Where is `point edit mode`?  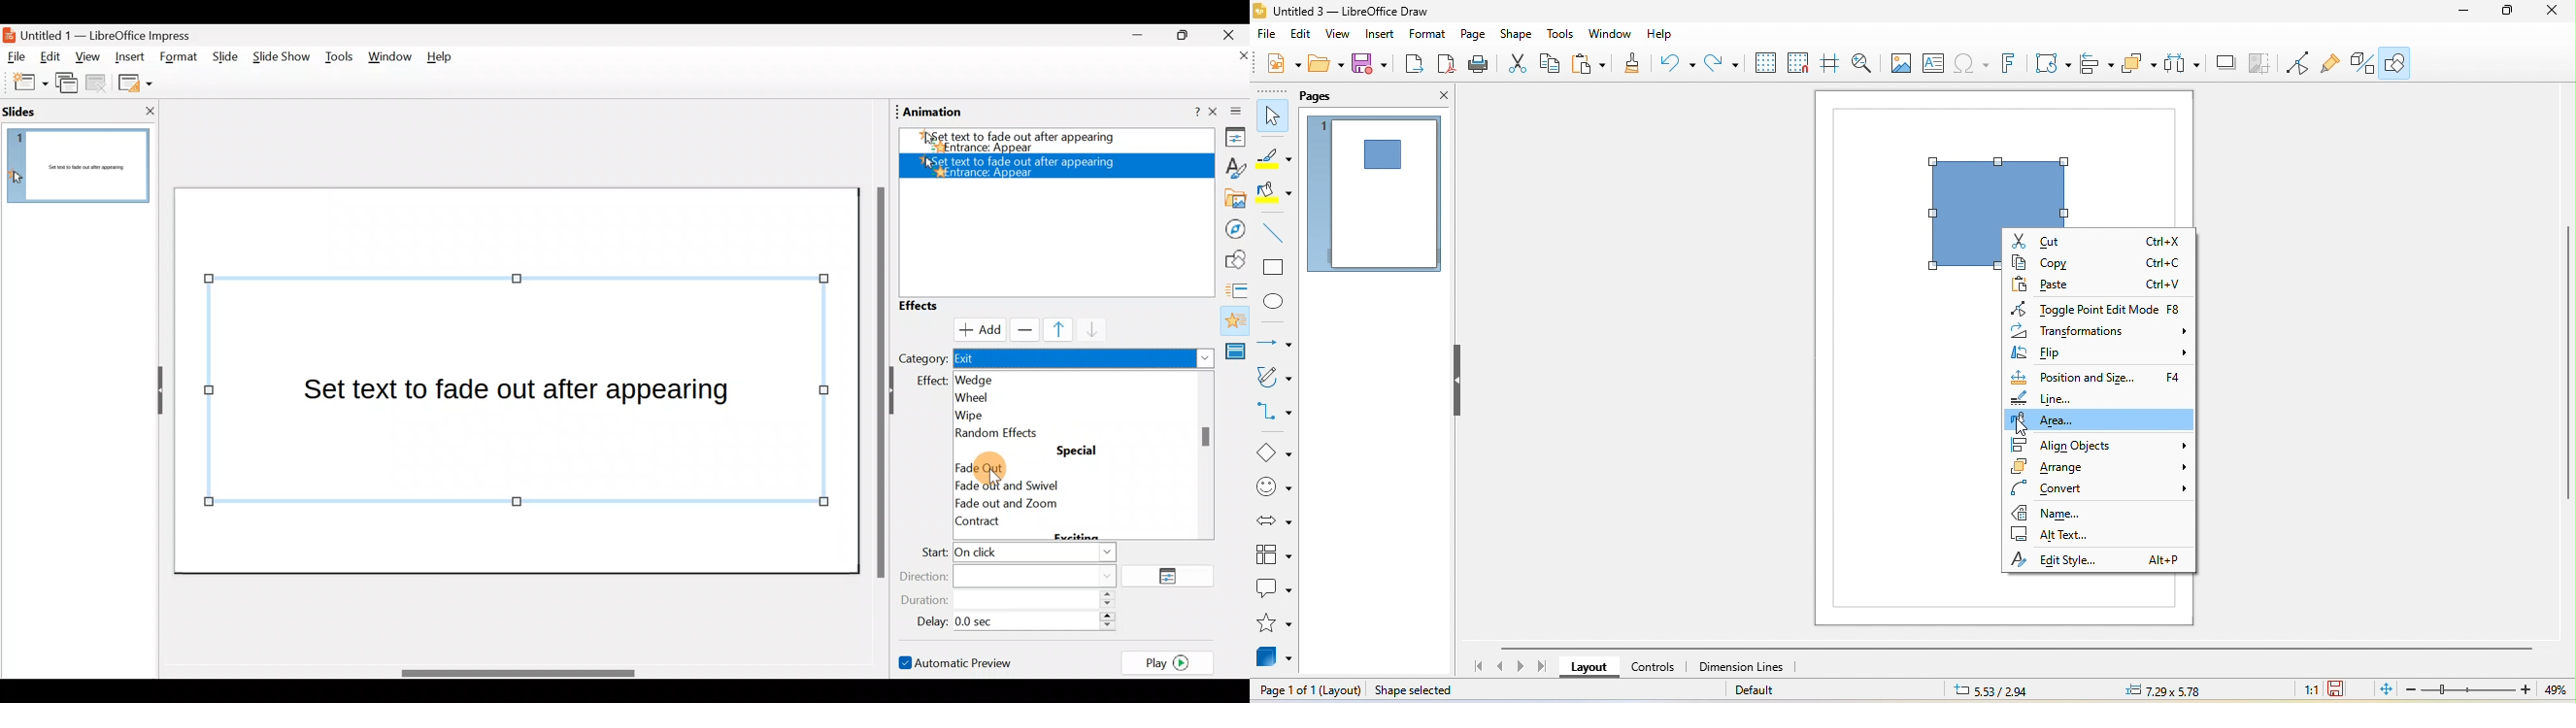
point edit mode is located at coordinates (2297, 63).